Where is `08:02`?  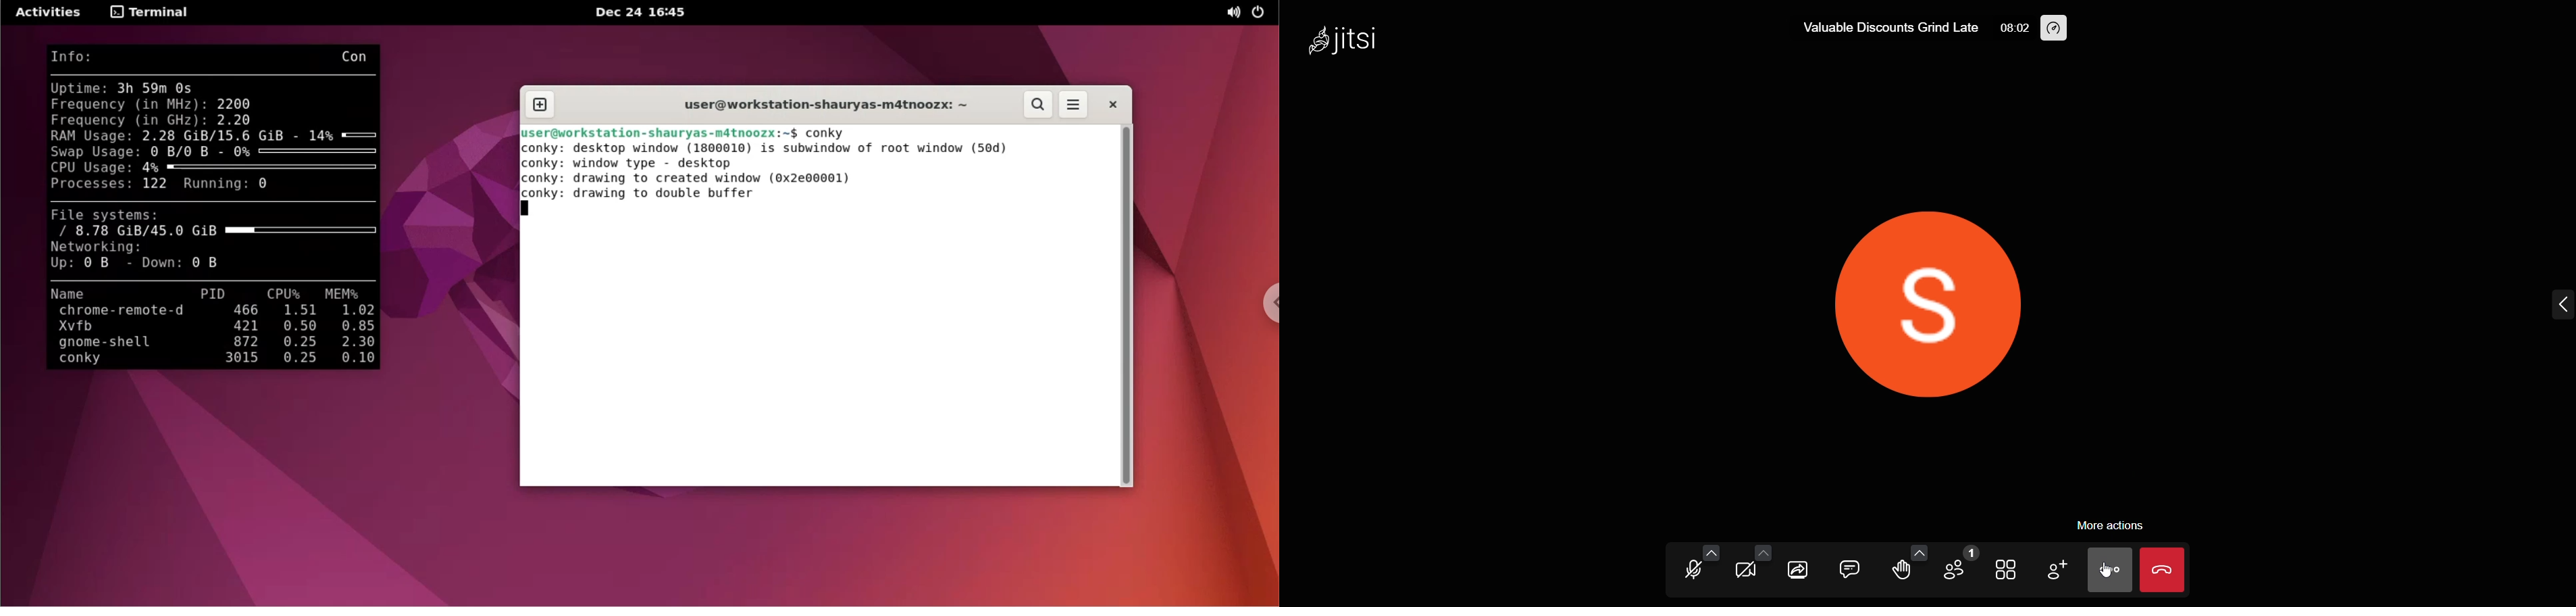
08:02 is located at coordinates (2012, 28).